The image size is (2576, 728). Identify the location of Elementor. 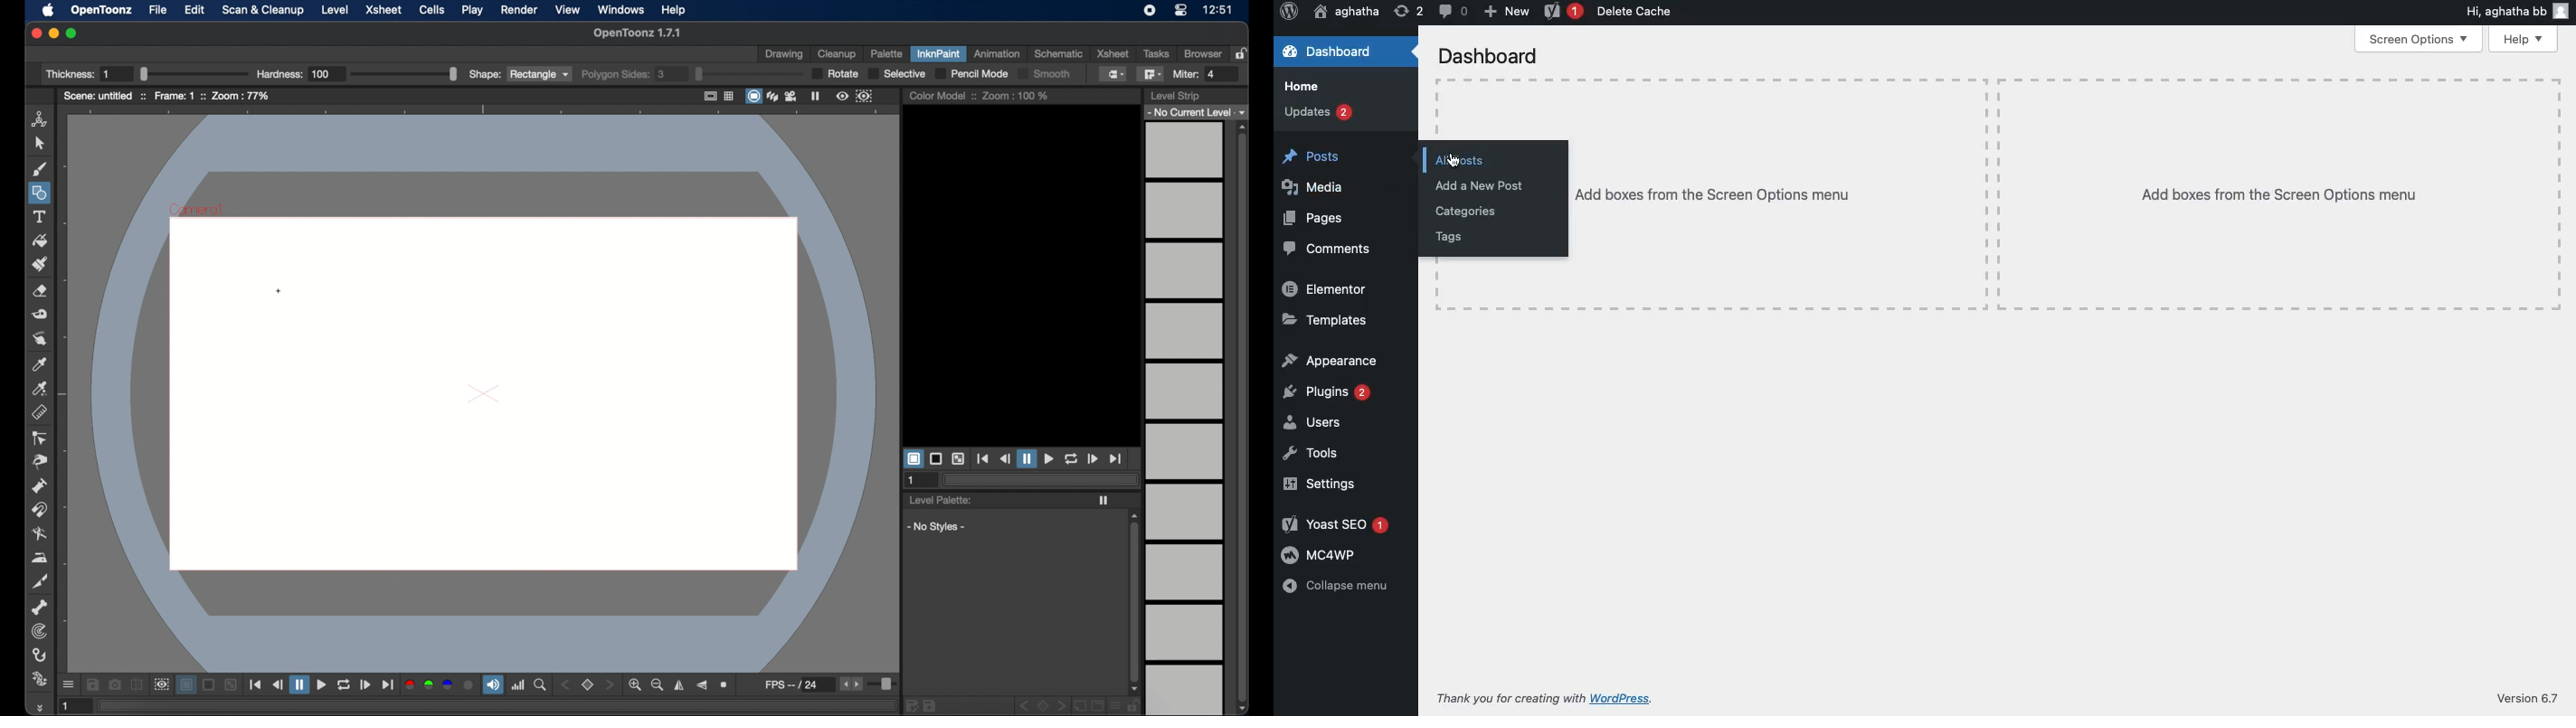
(1327, 289).